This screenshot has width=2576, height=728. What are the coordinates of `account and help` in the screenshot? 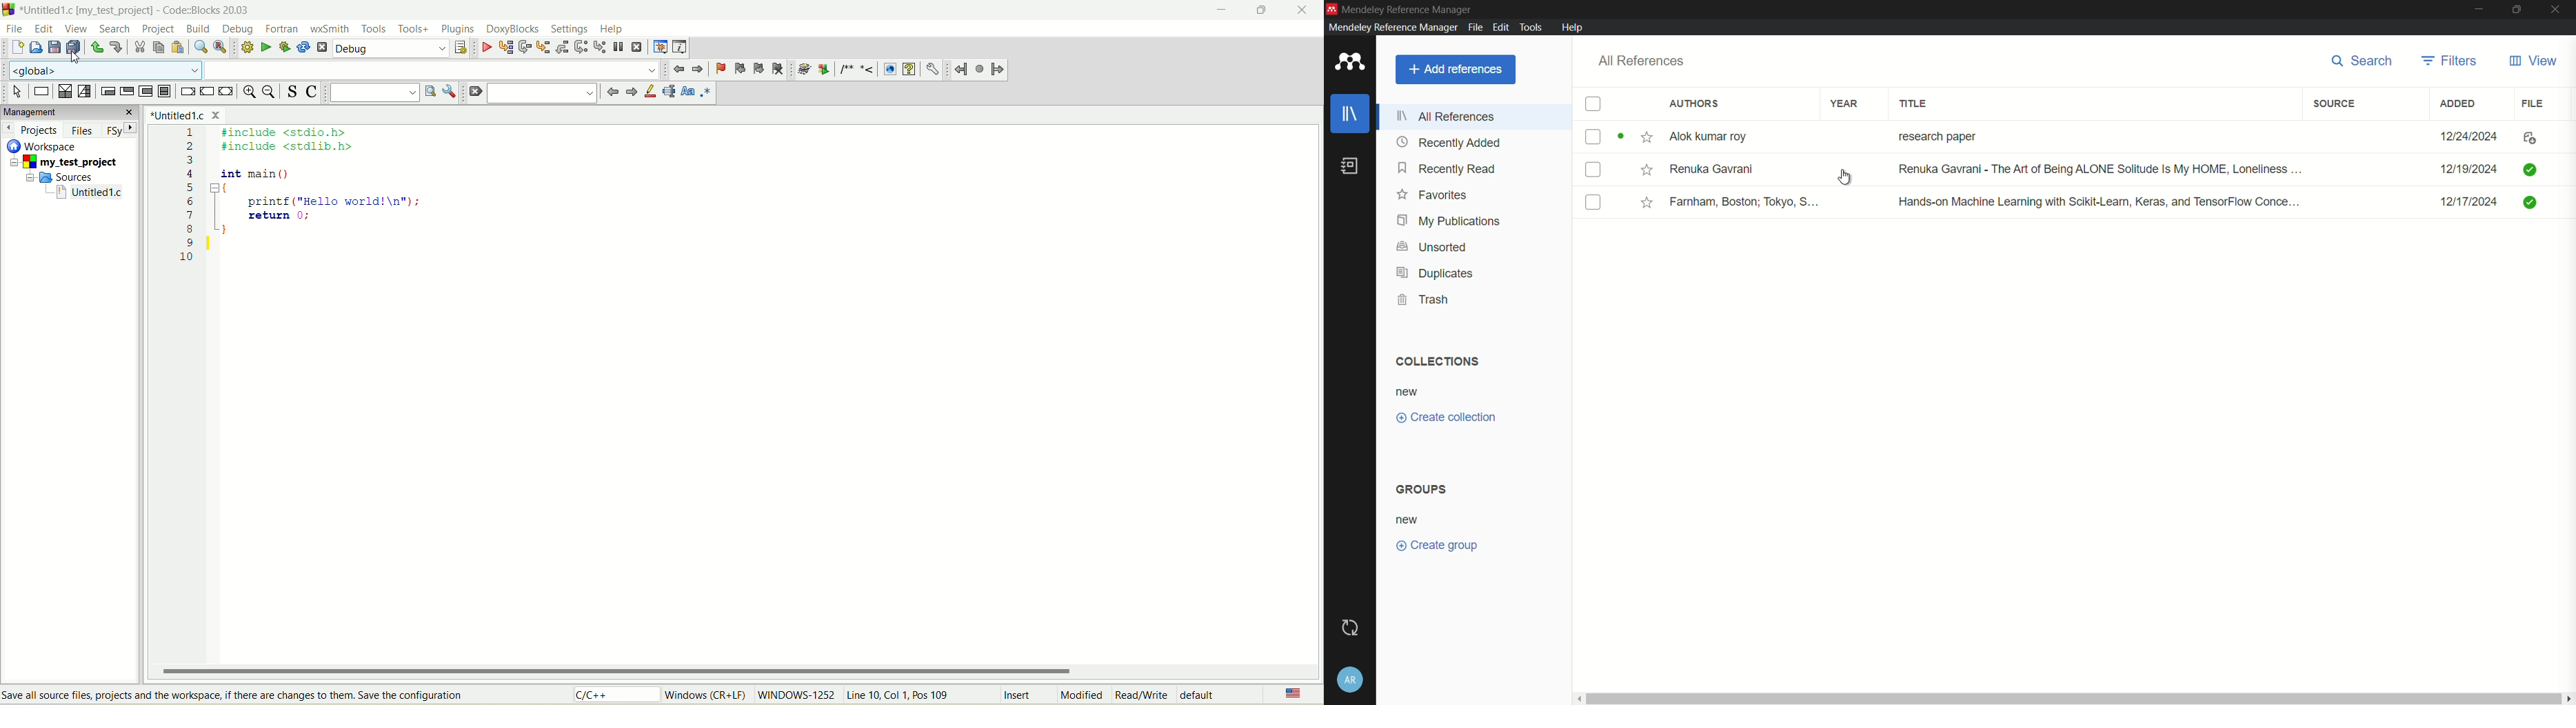 It's located at (1351, 678).